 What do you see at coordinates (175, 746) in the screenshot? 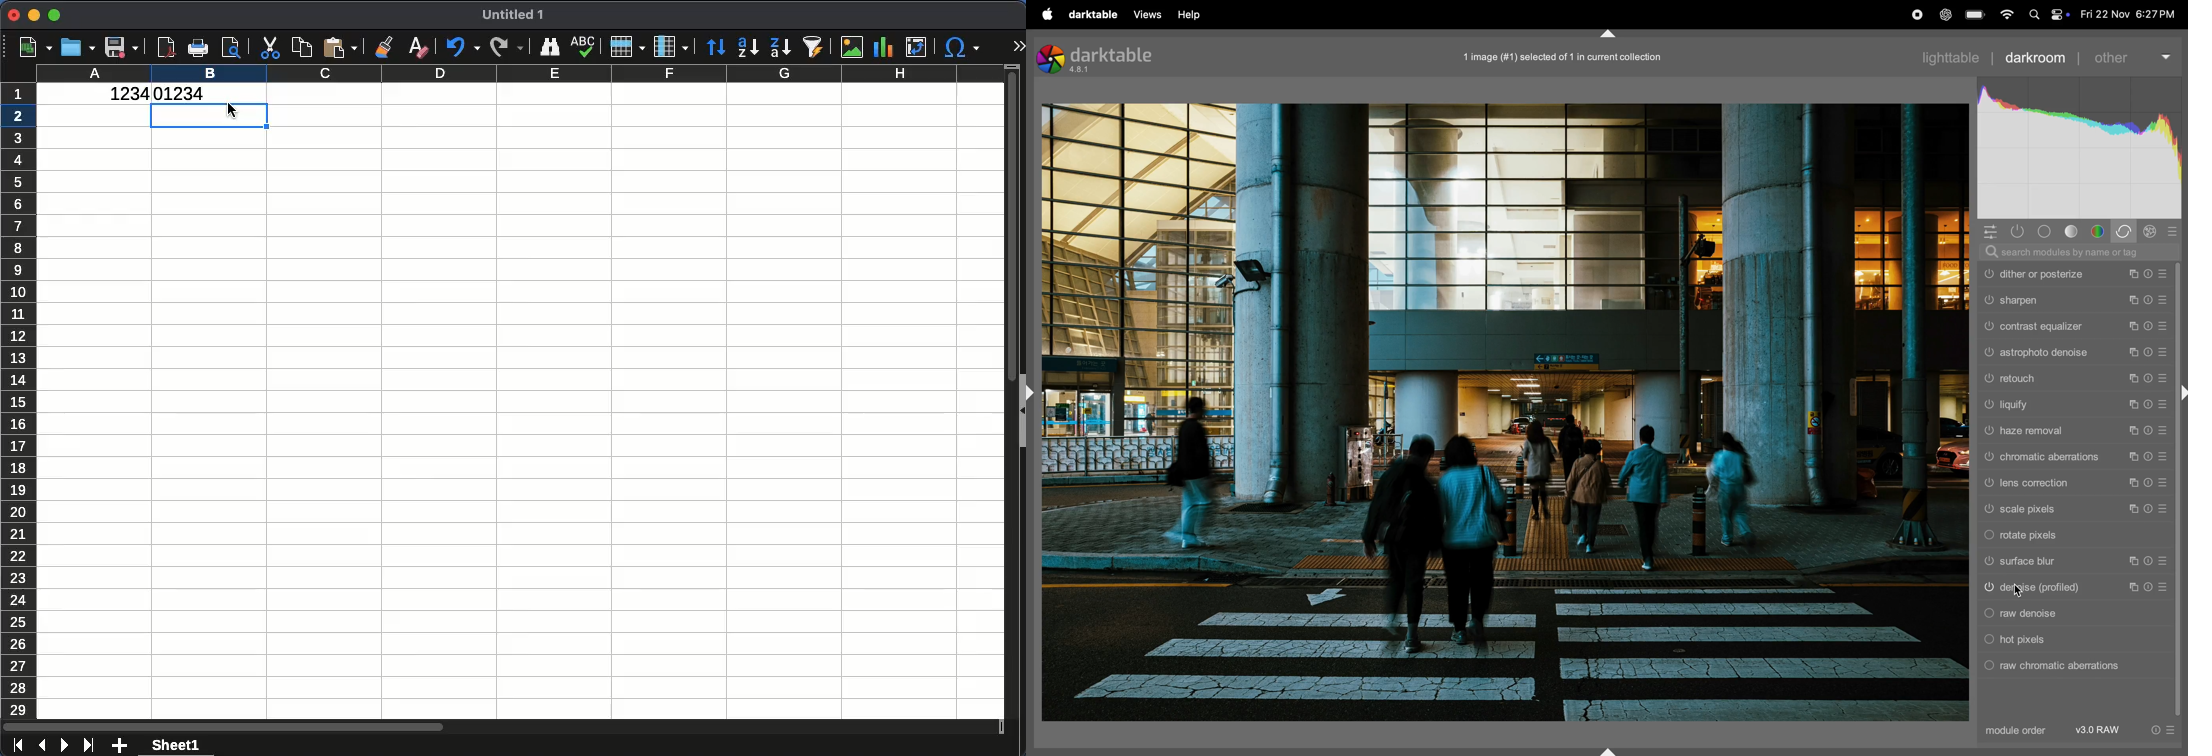
I see `sheet 1` at bounding box center [175, 746].